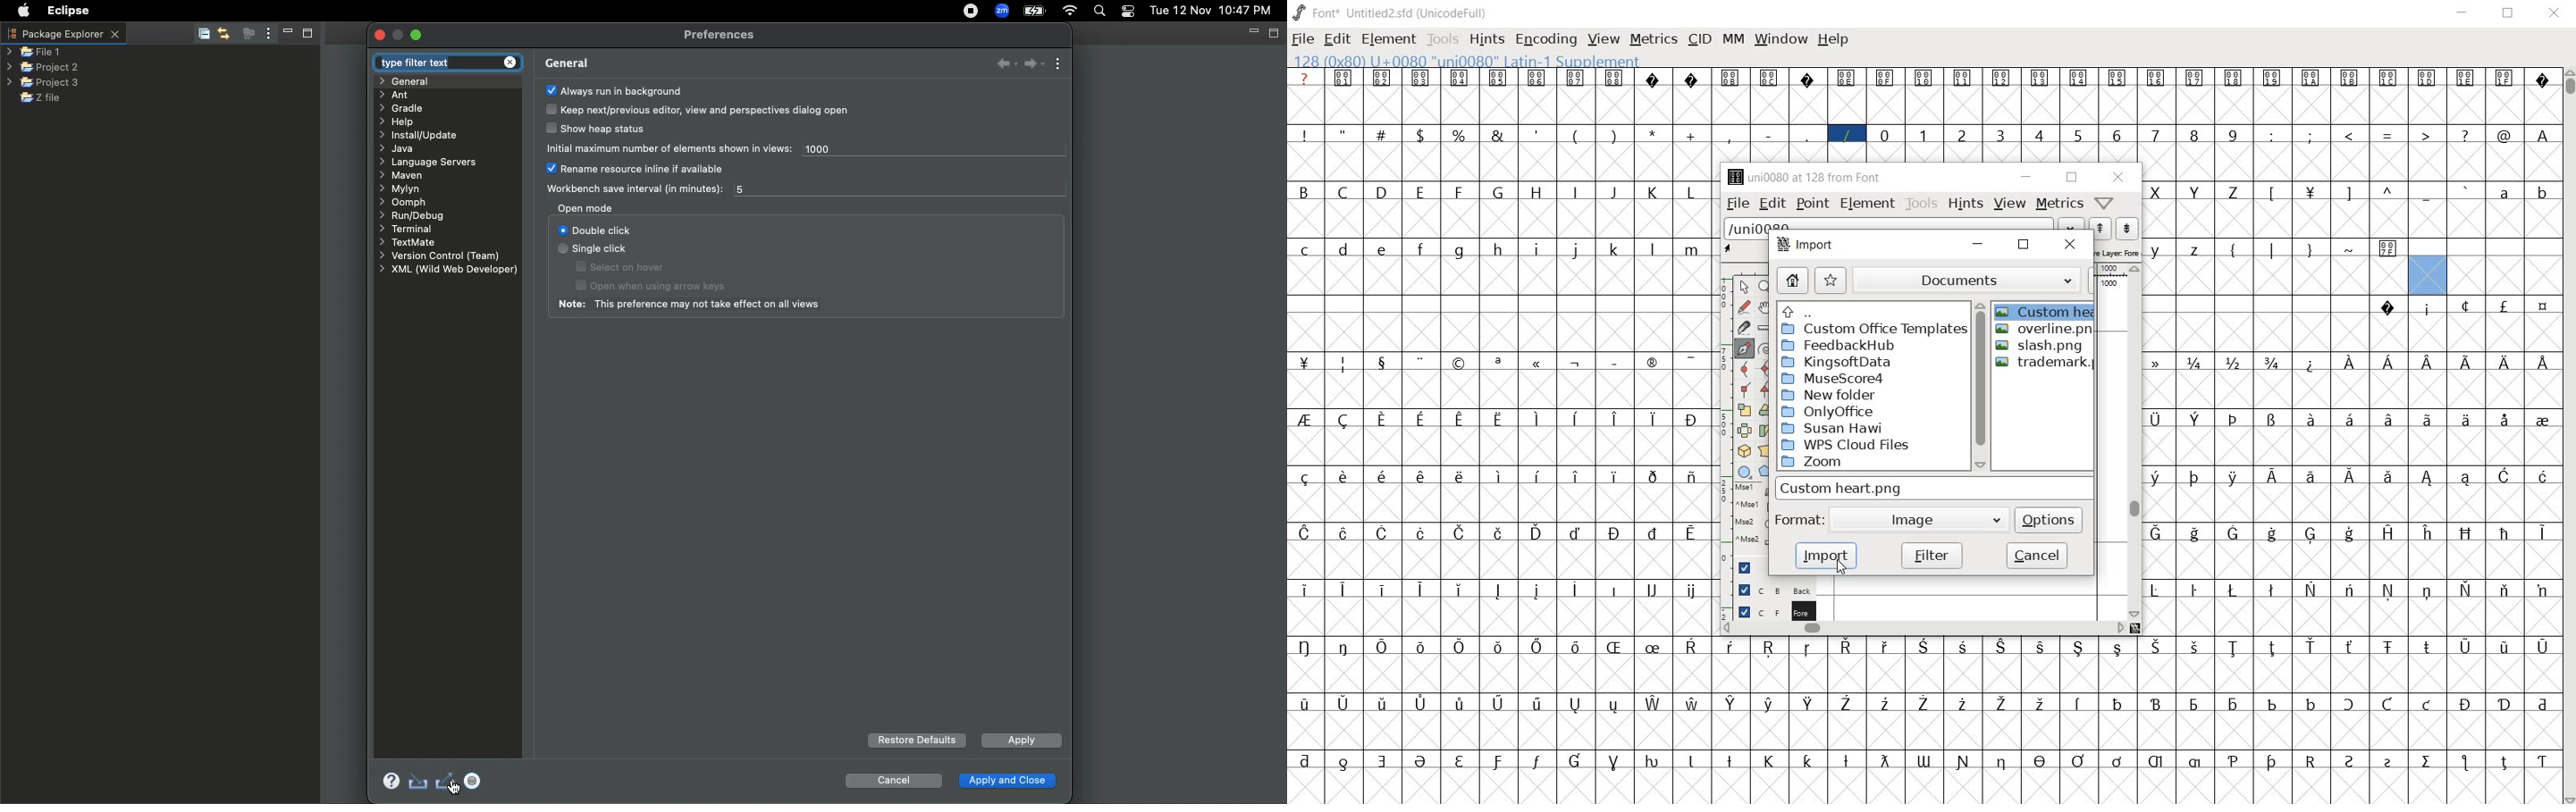  What do you see at coordinates (1344, 703) in the screenshot?
I see `glyph` at bounding box center [1344, 703].